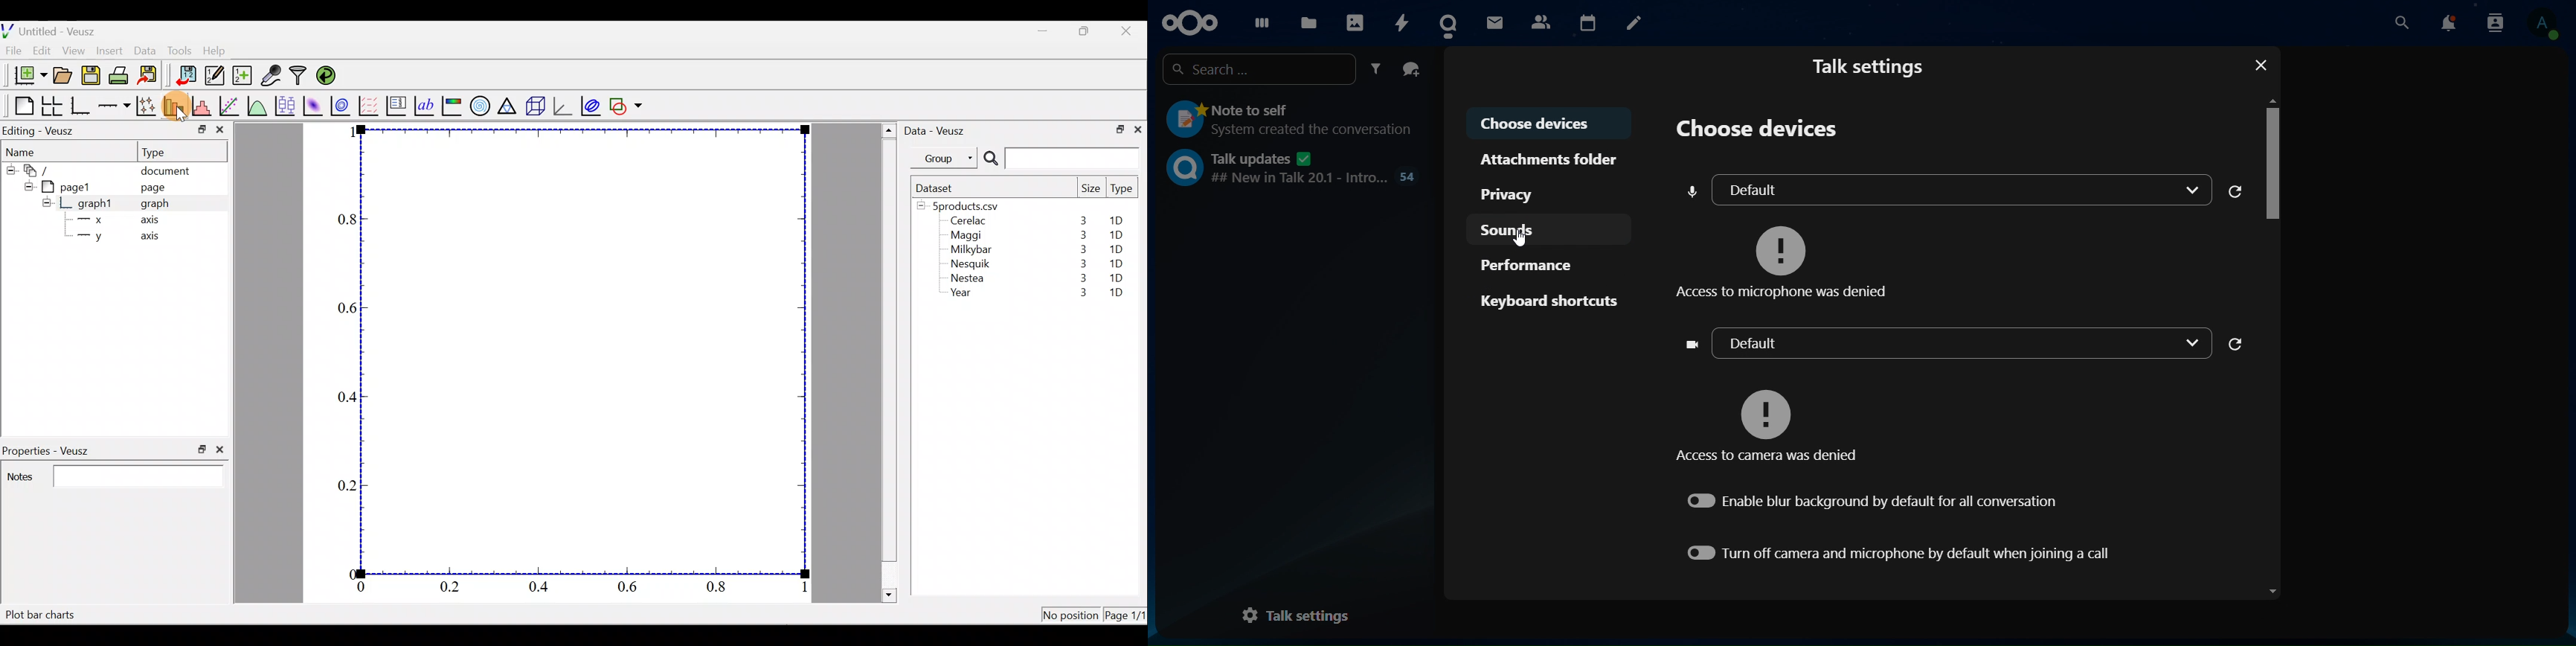  What do you see at coordinates (2403, 23) in the screenshot?
I see `search` at bounding box center [2403, 23].